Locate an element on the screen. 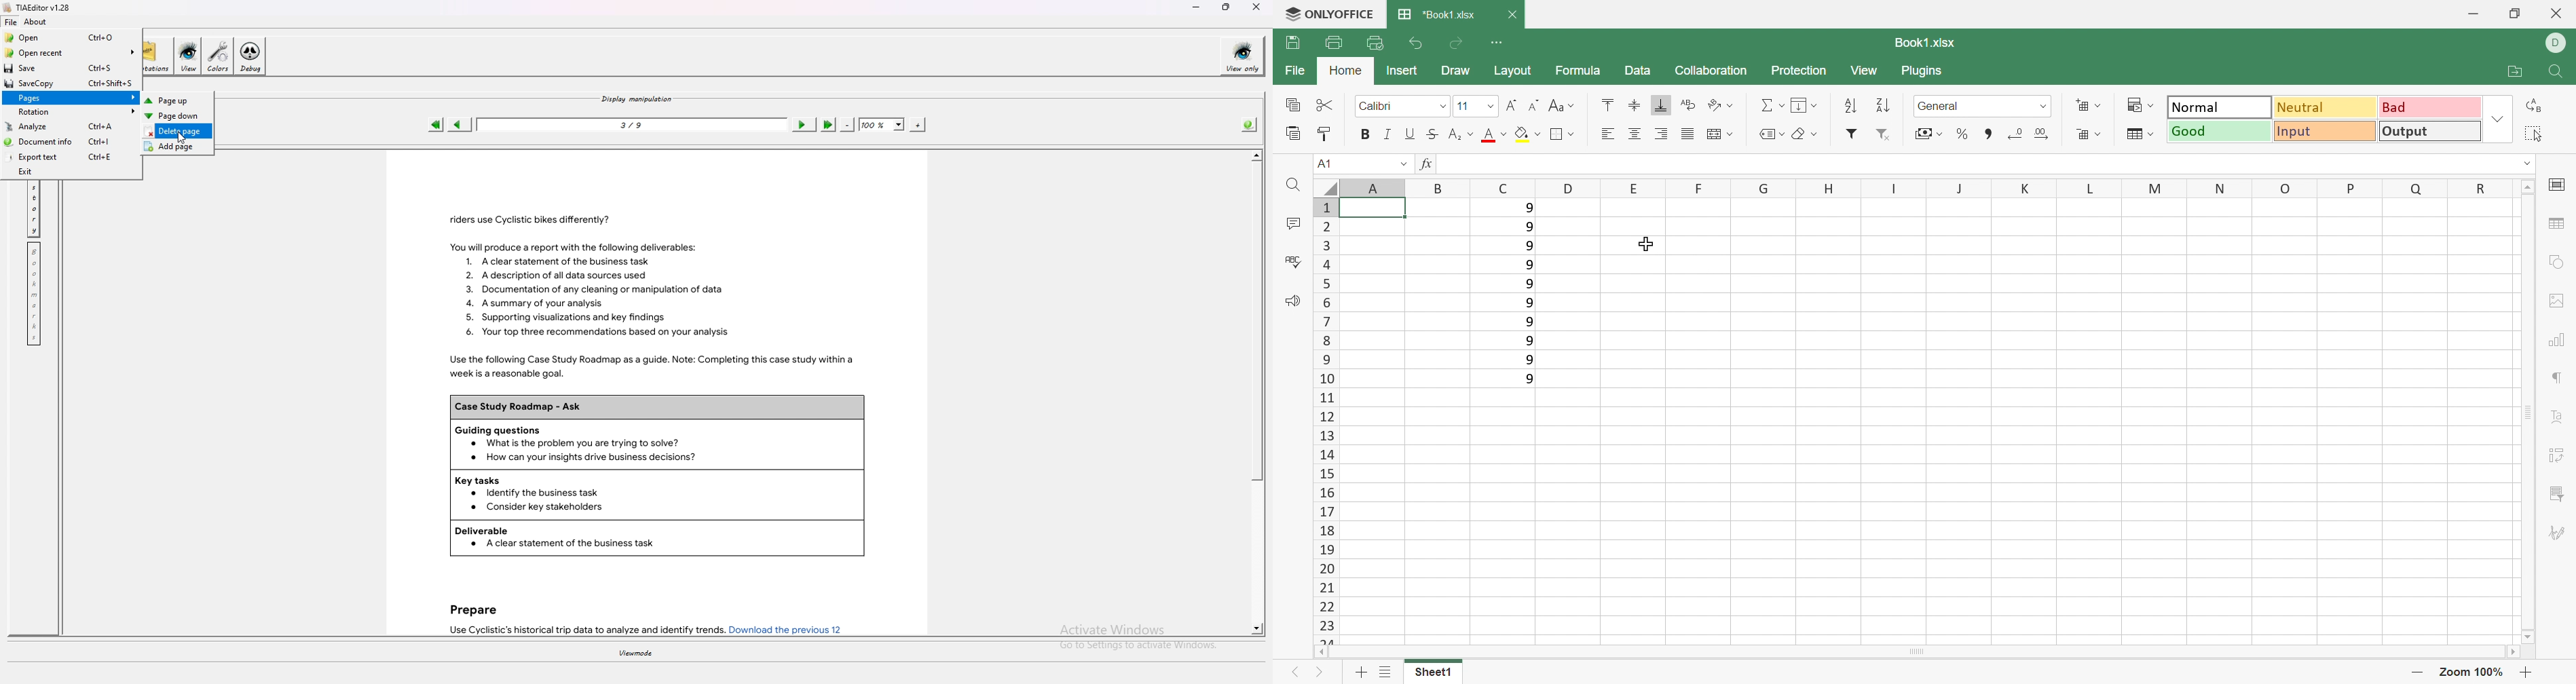 This screenshot has width=2576, height=700. Align Middle is located at coordinates (1635, 105).